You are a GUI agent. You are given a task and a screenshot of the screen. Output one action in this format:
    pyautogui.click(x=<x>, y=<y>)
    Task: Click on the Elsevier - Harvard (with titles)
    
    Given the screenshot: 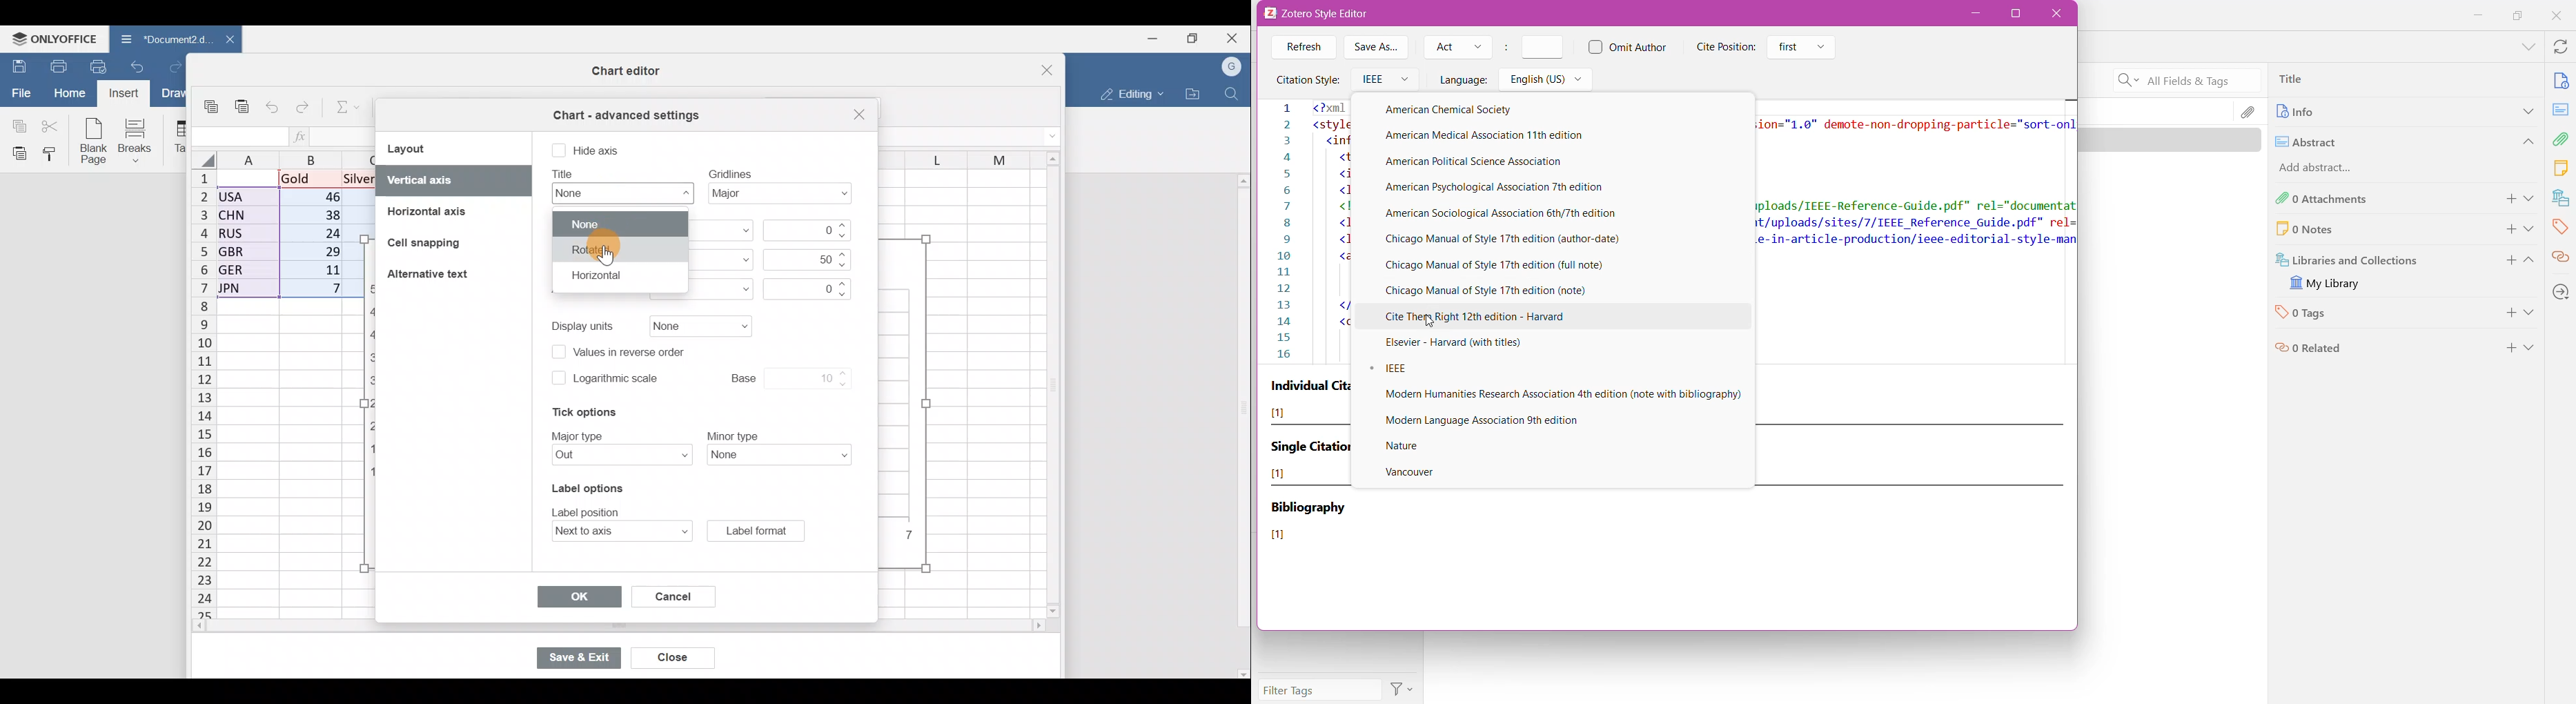 What is the action you would take?
    pyautogui.click(x=1467, y=344)
    